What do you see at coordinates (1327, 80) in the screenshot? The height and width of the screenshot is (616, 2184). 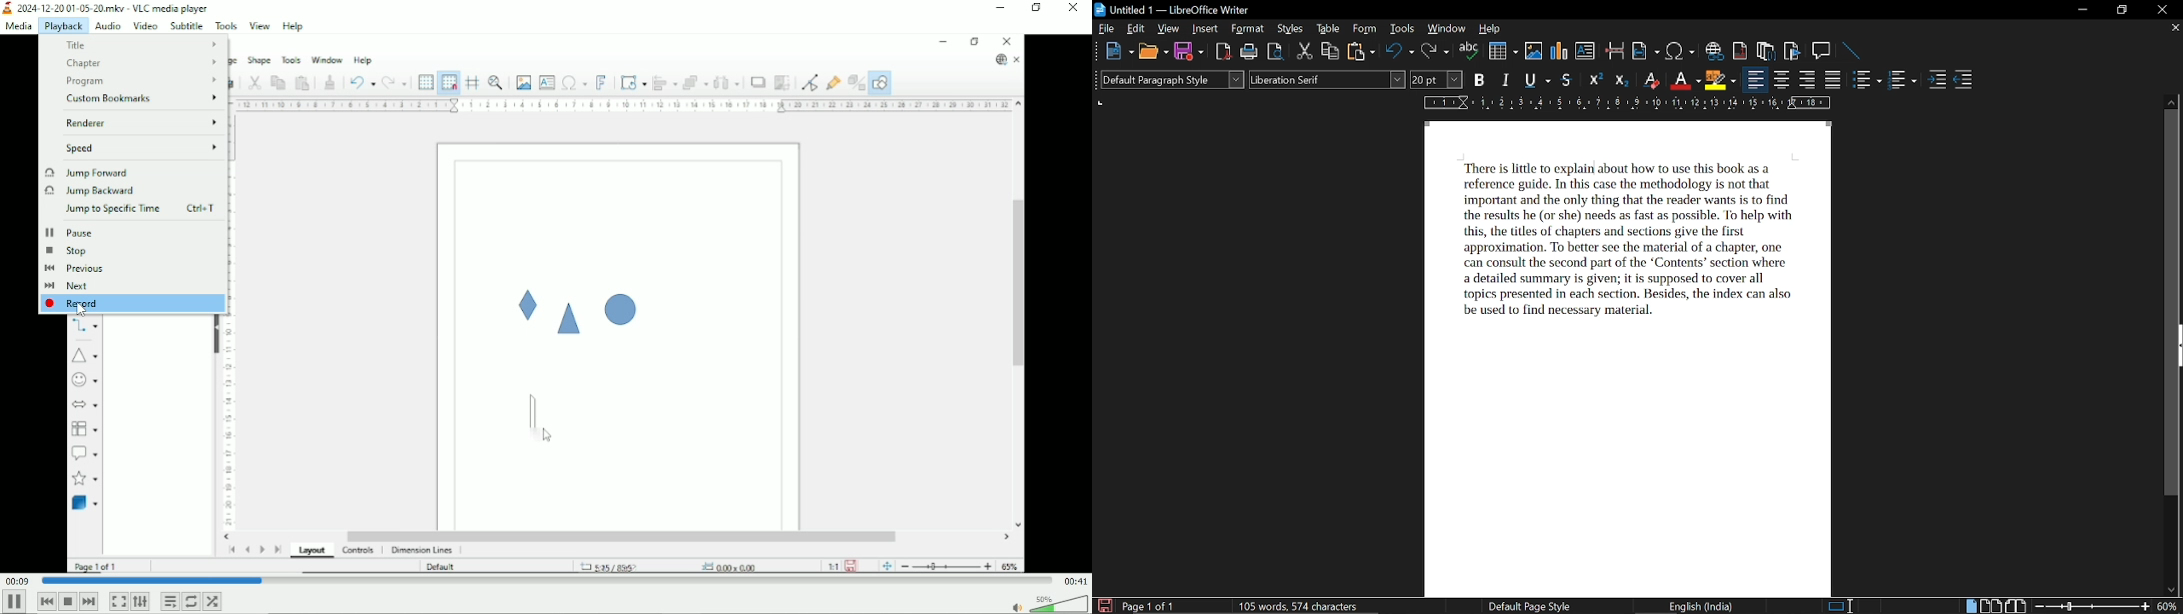 I see `font style` at bounding box center [1327, 80].